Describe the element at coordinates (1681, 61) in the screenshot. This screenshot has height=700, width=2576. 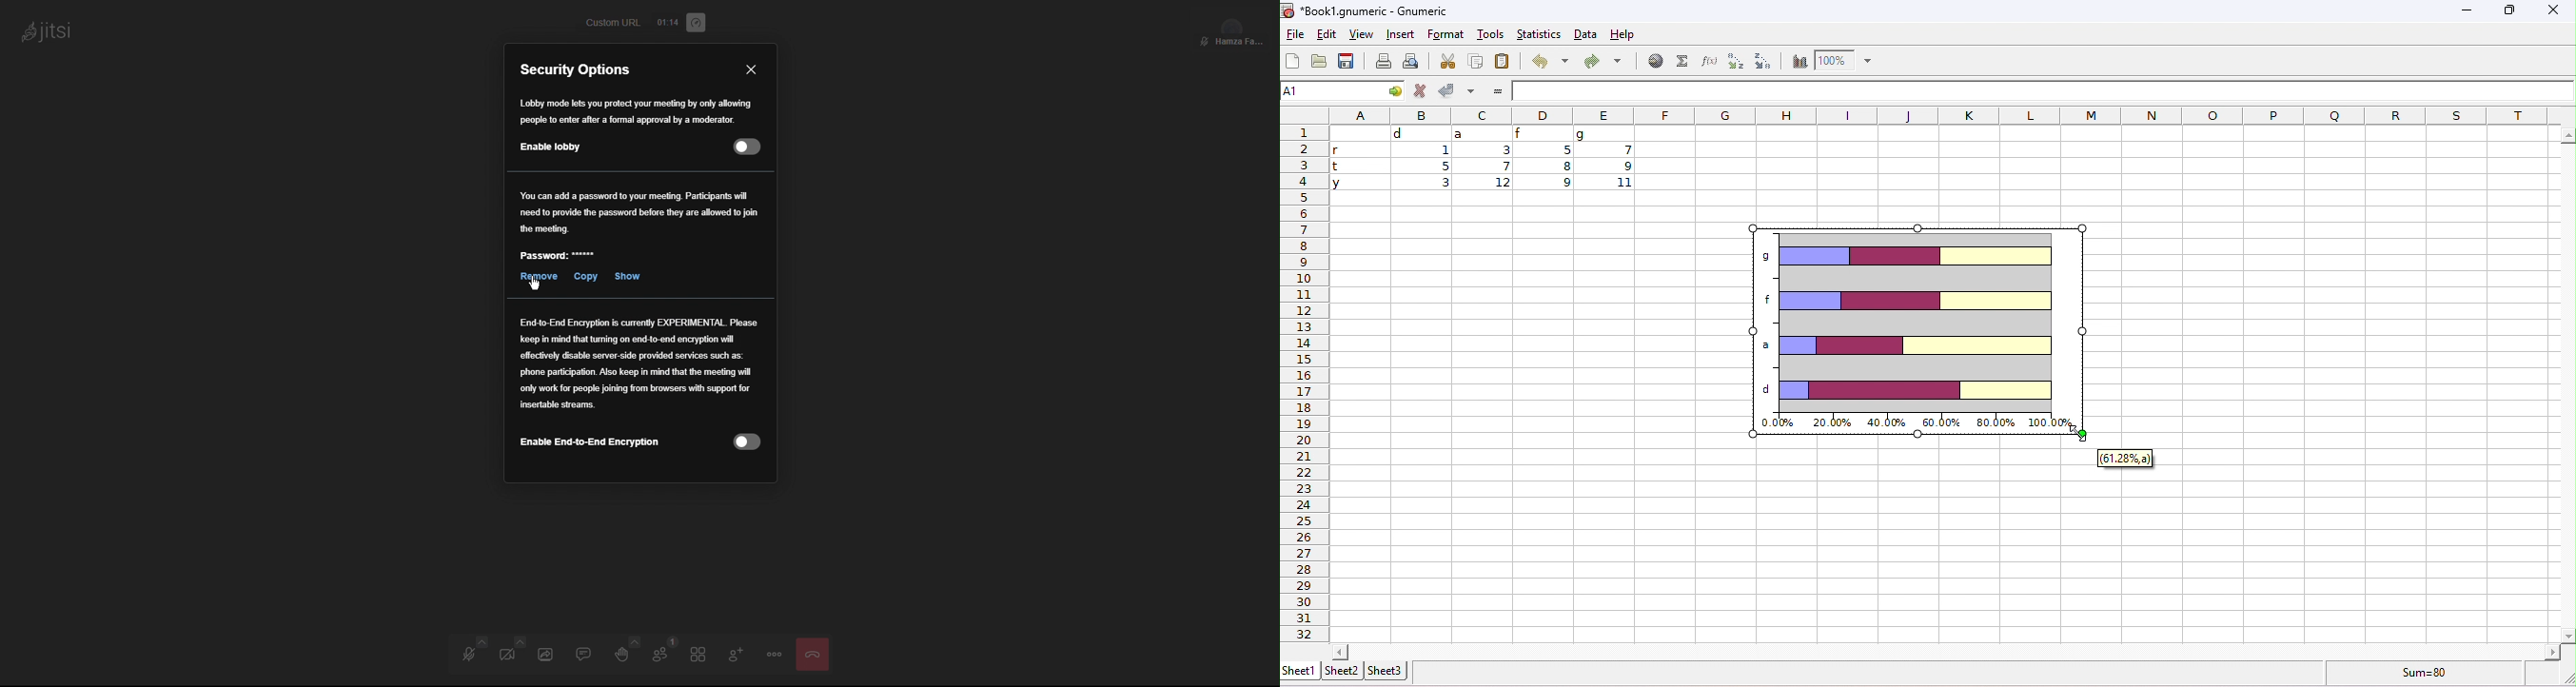
I see `select function` at that location.